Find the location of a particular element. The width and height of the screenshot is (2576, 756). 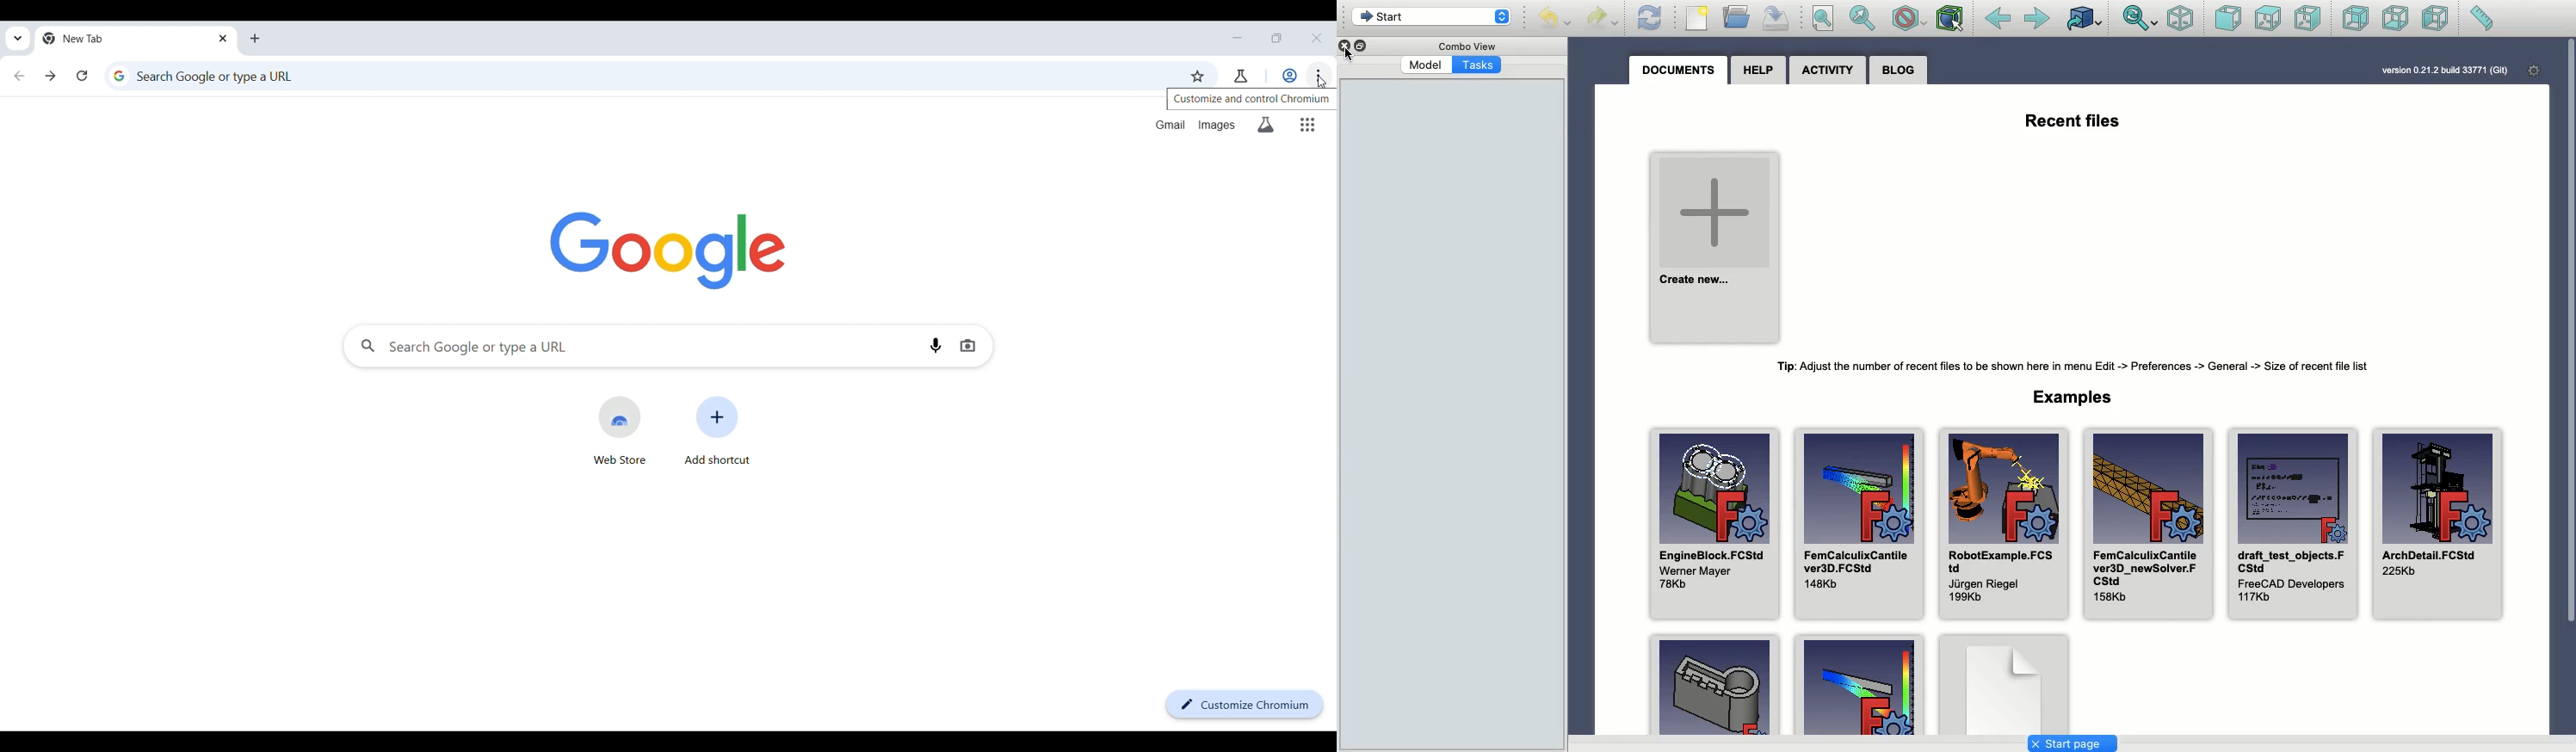

Recent files is located at coordinates (2060, 120).